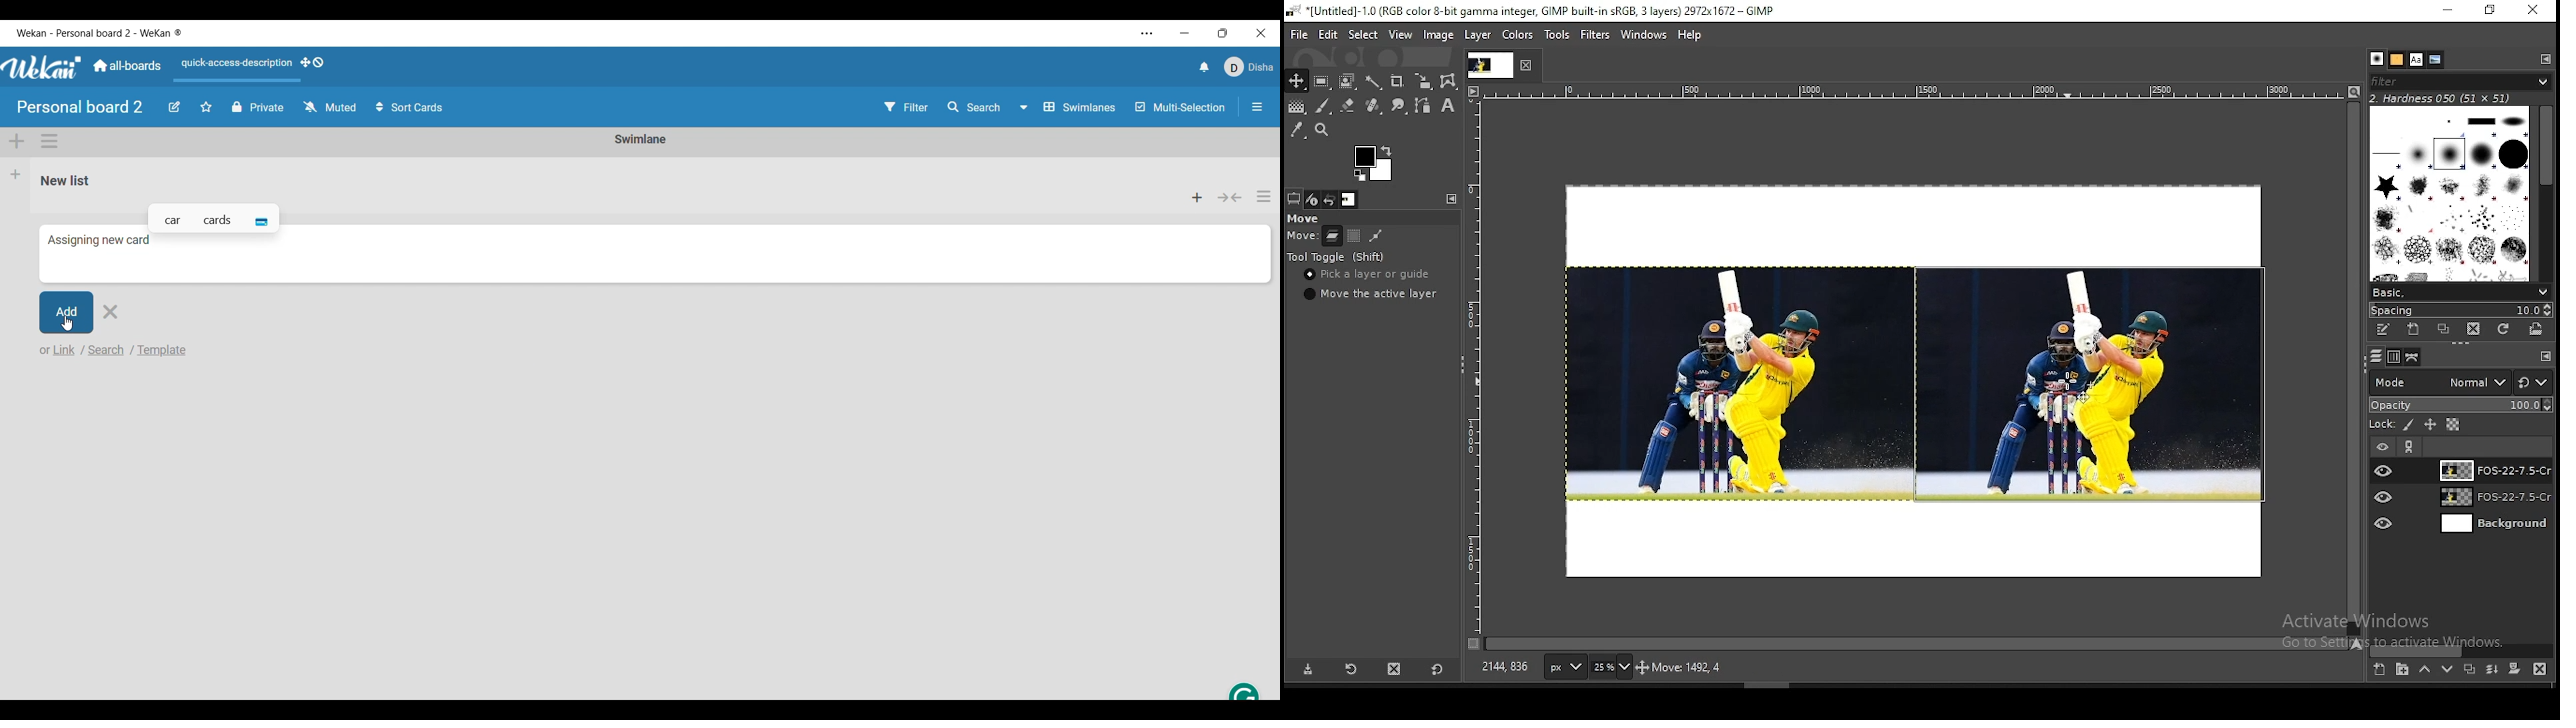 Image resolution: width=2576 pixels, height=728 pixels. What do you see at coordinates (2414, 357) in the screenshot?
I see `paths` at bounding box center [2414, 357].